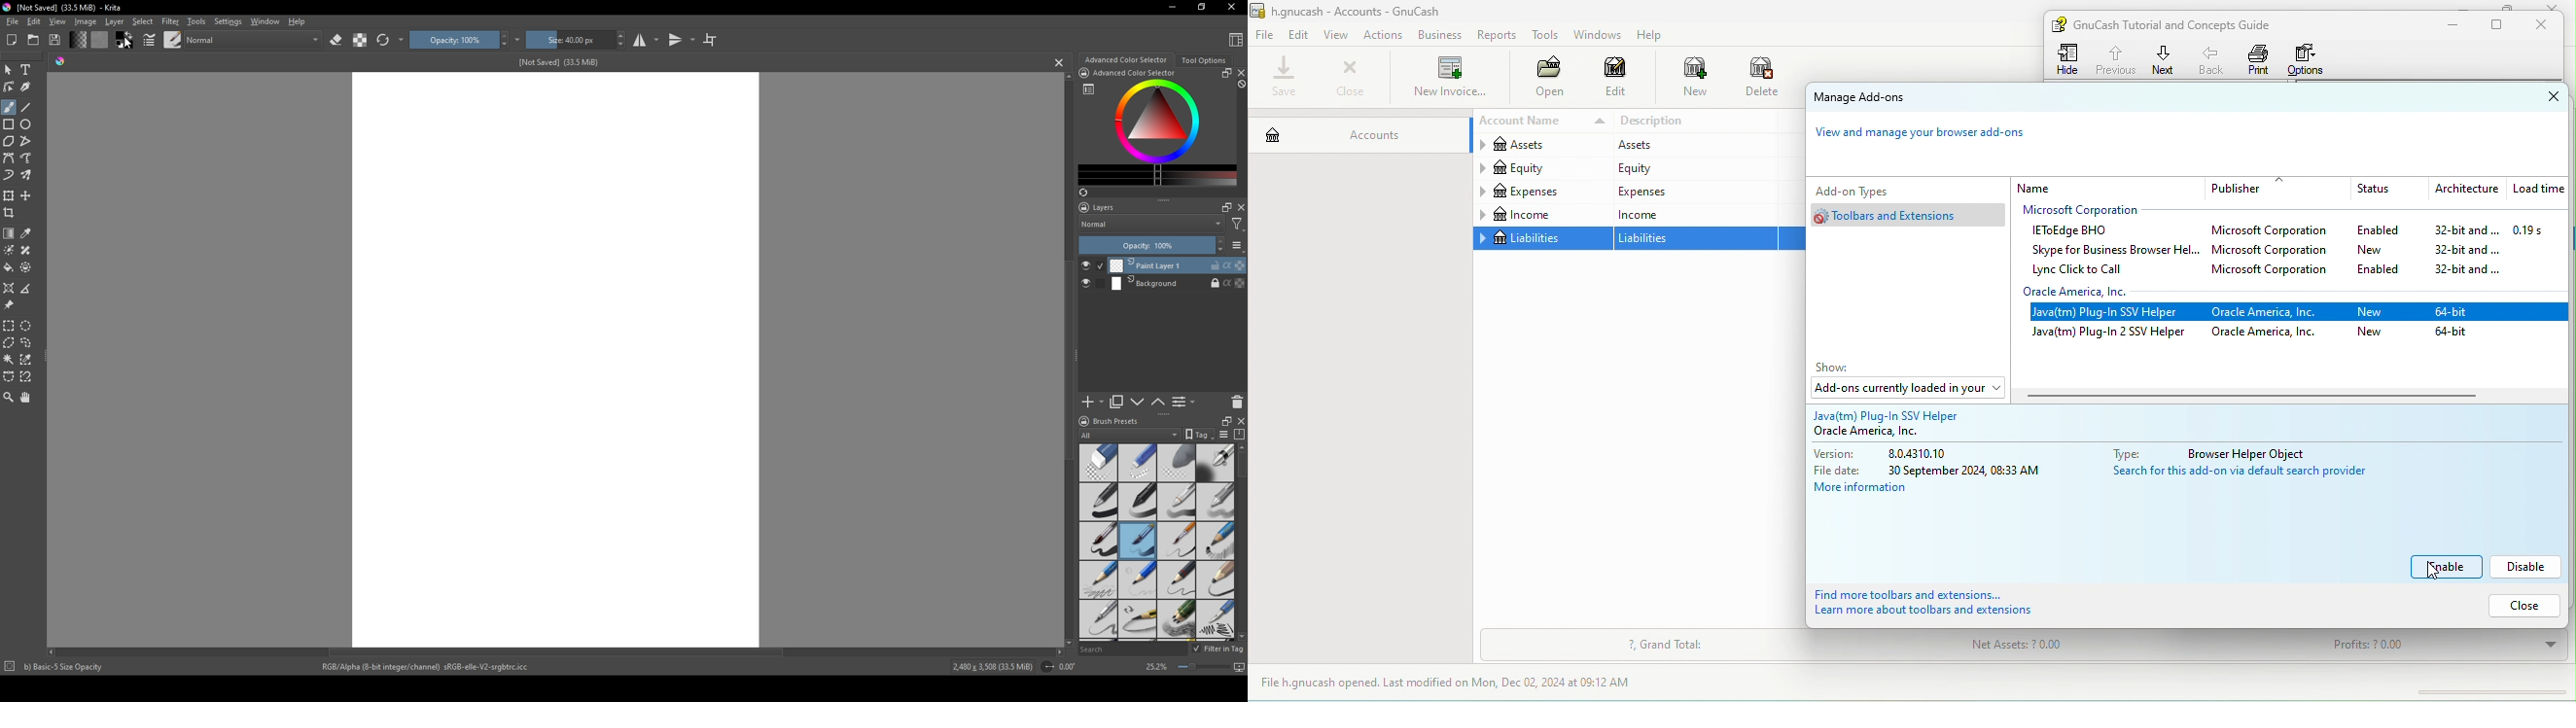  What do you see at coordinates (1084, 73) in the screenshot?
I see `icon` at bounding box center [1084, 73].